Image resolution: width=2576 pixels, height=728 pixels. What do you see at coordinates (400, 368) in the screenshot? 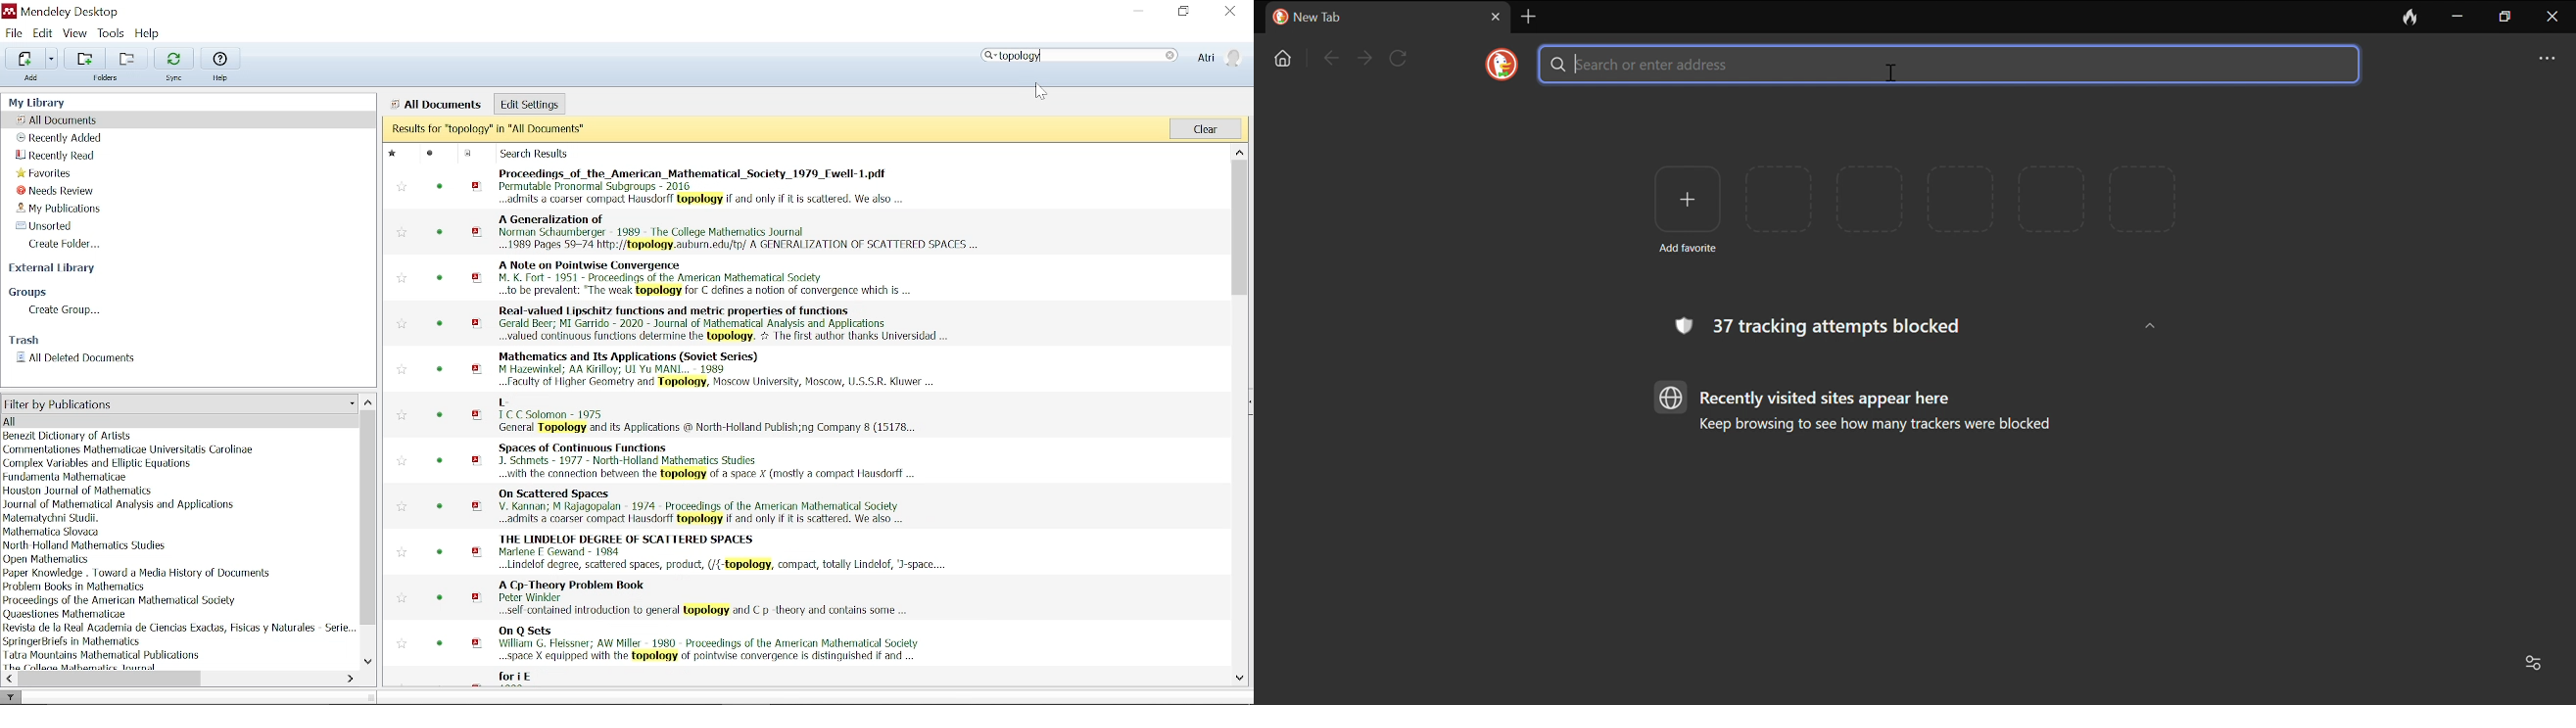
I see `favourite` at bounding box center [400, 368].